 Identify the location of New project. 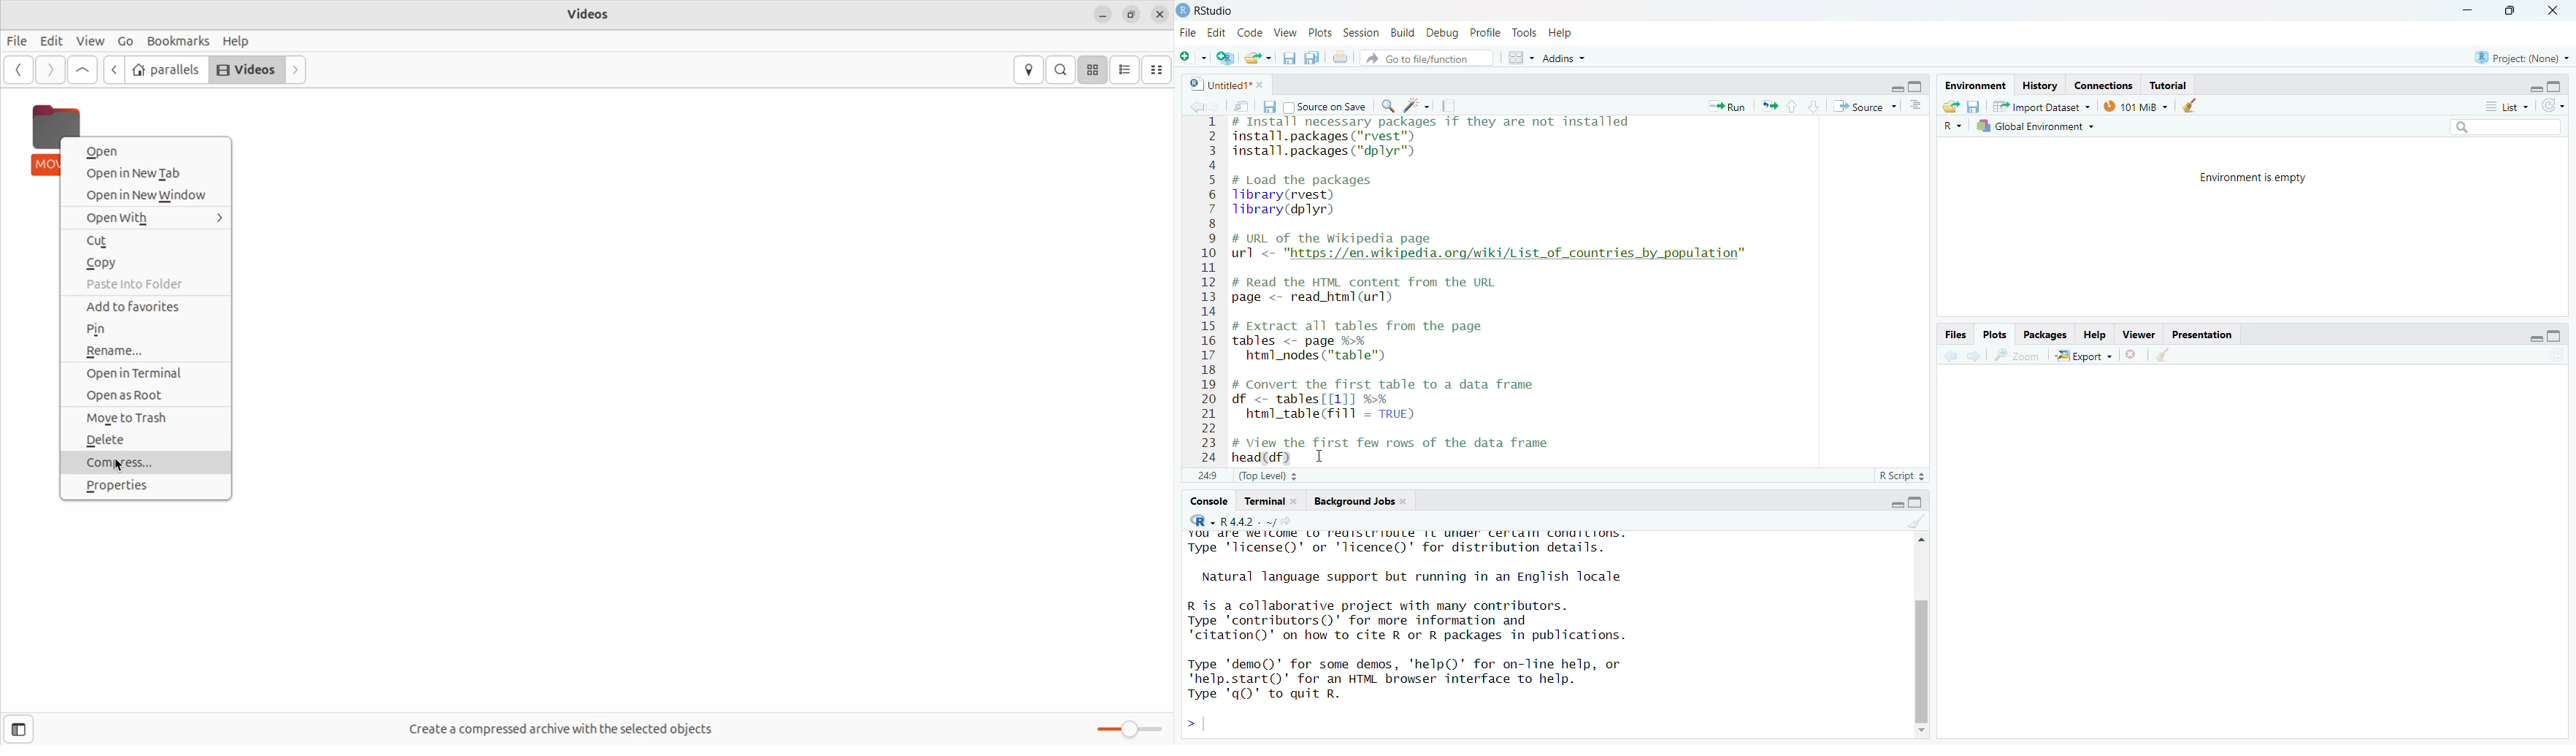
(1226, 58).